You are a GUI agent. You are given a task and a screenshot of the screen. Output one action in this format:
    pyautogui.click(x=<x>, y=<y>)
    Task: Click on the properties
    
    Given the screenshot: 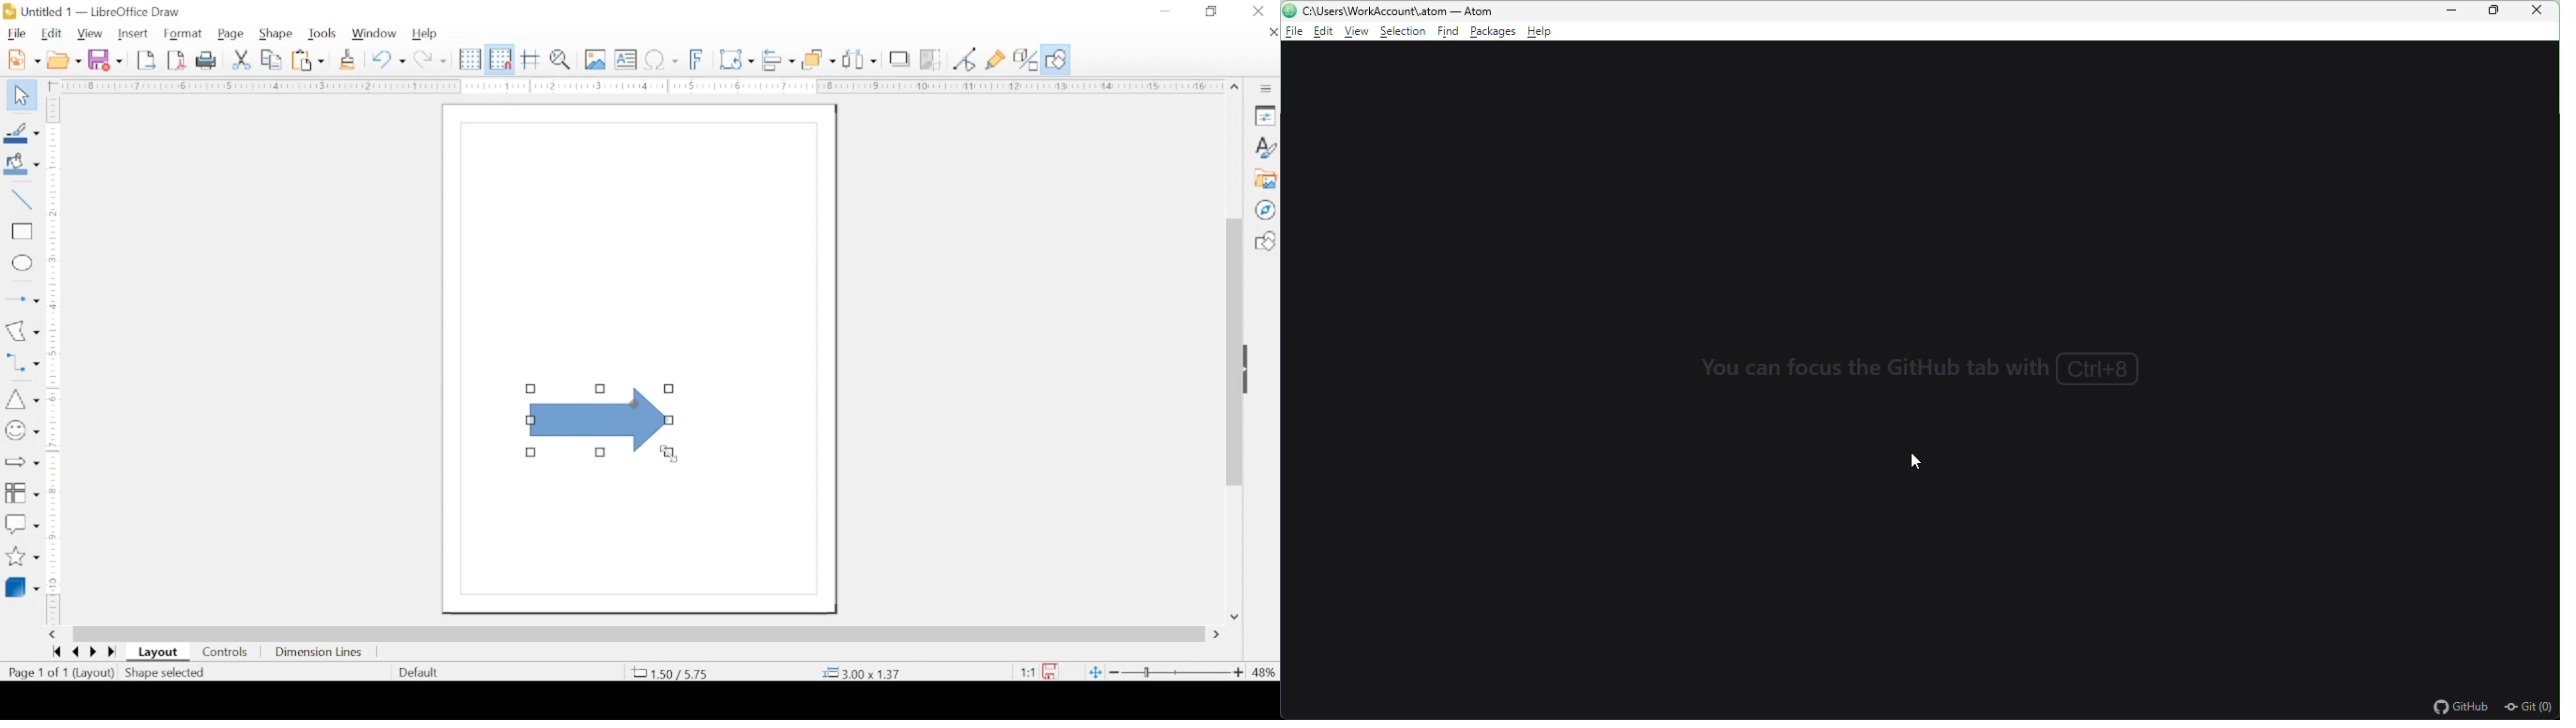 What is the action you would take?
    pyautogui.click(x=1265, y=115)
    